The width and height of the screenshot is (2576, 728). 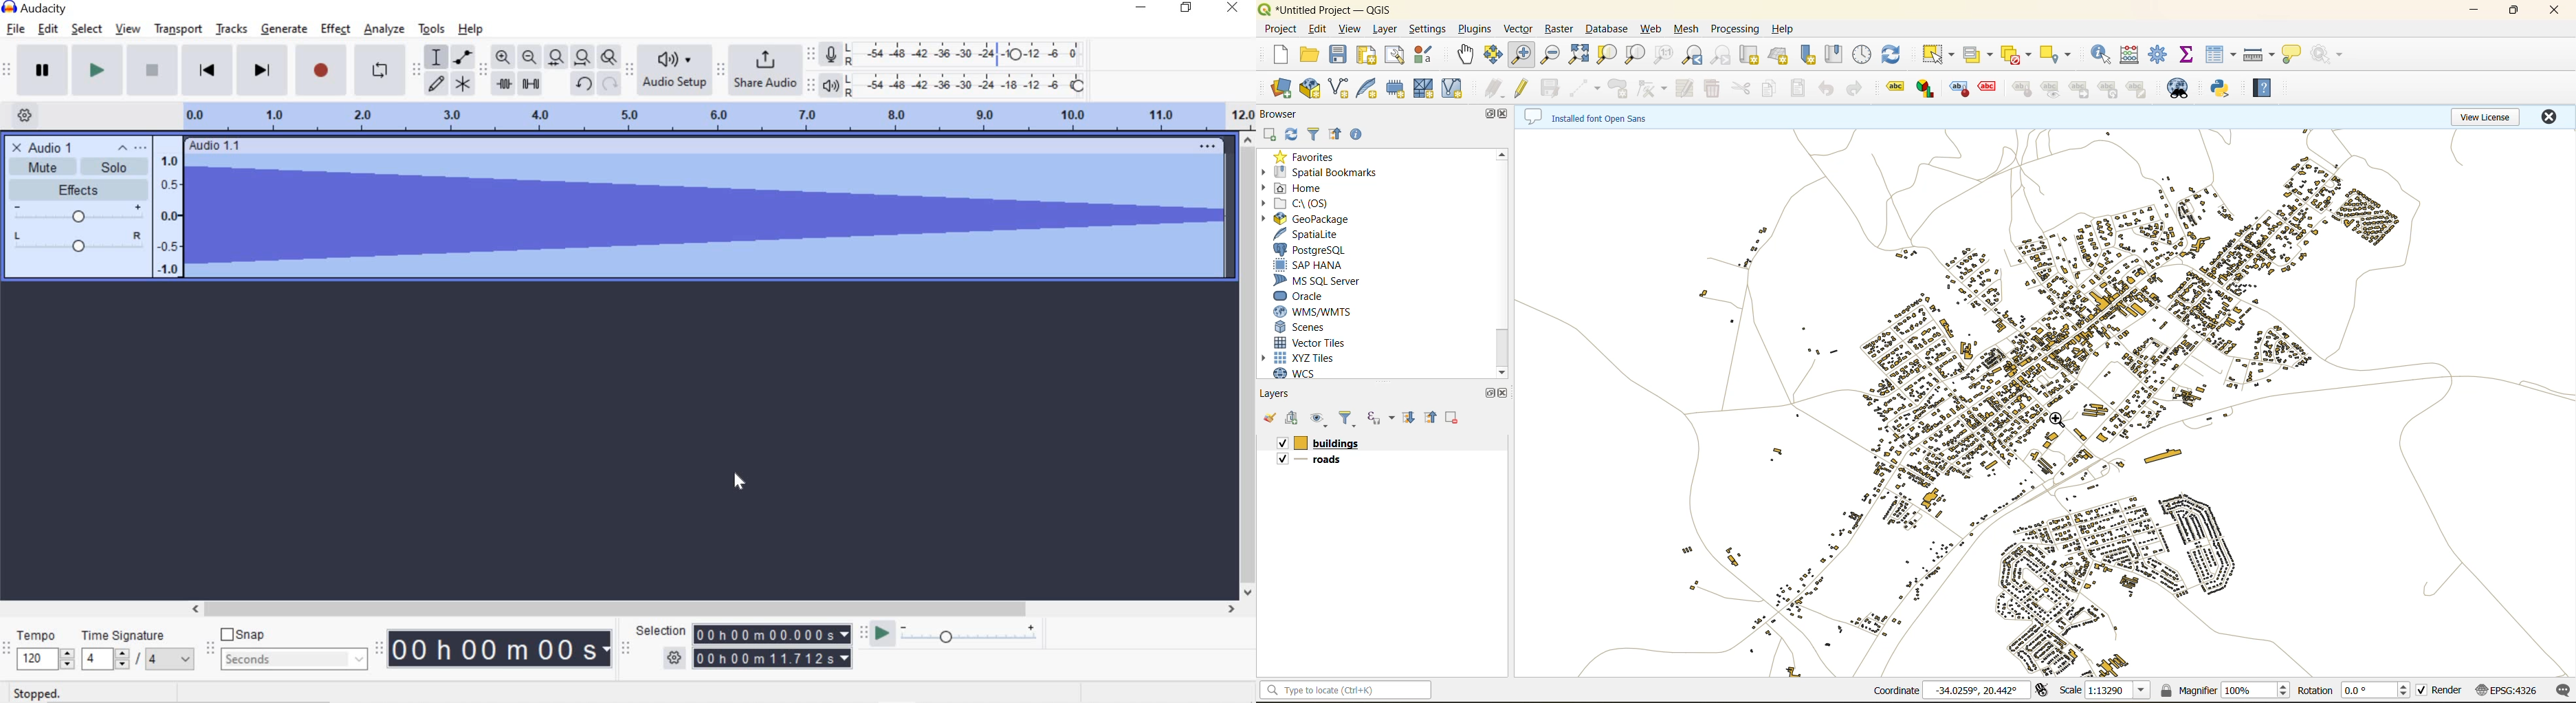 What do you see at coordinates (812, 87) in the screenshot?
I see `Playback meter toolbar` at bounding box center [812, 87].